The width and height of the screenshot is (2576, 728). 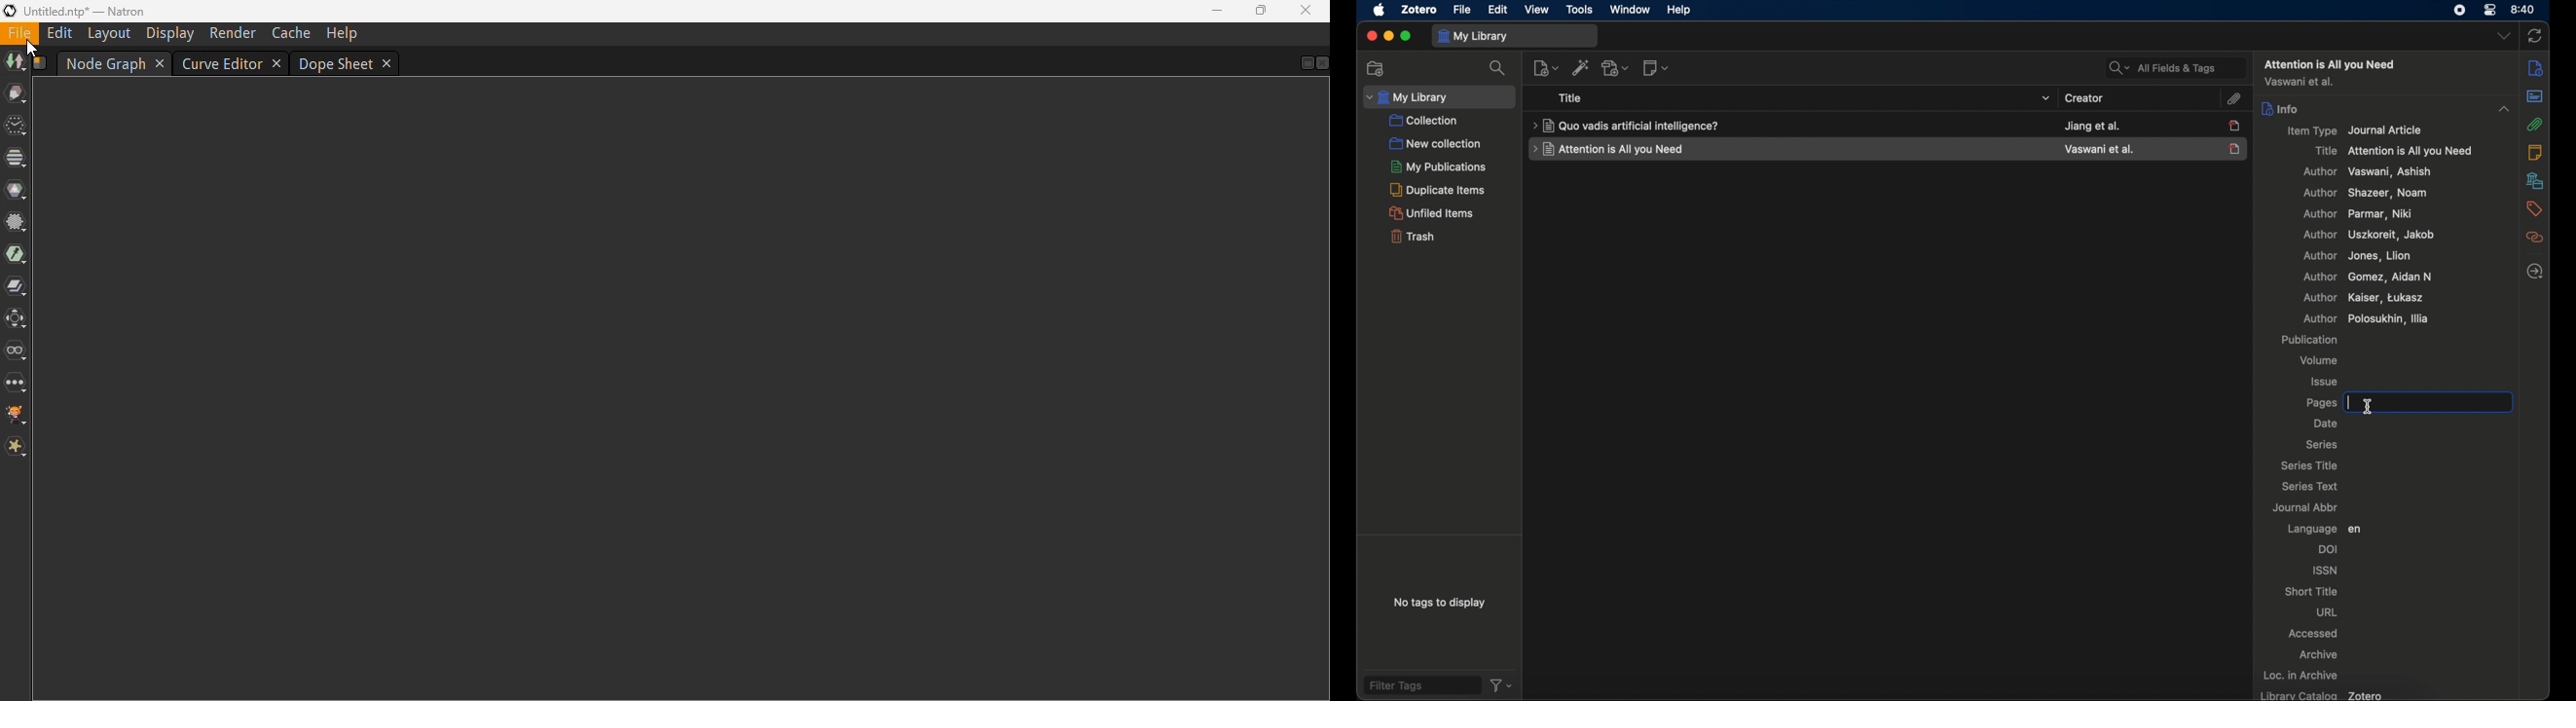 I want to click on volume, so click(x=2321, y=360).